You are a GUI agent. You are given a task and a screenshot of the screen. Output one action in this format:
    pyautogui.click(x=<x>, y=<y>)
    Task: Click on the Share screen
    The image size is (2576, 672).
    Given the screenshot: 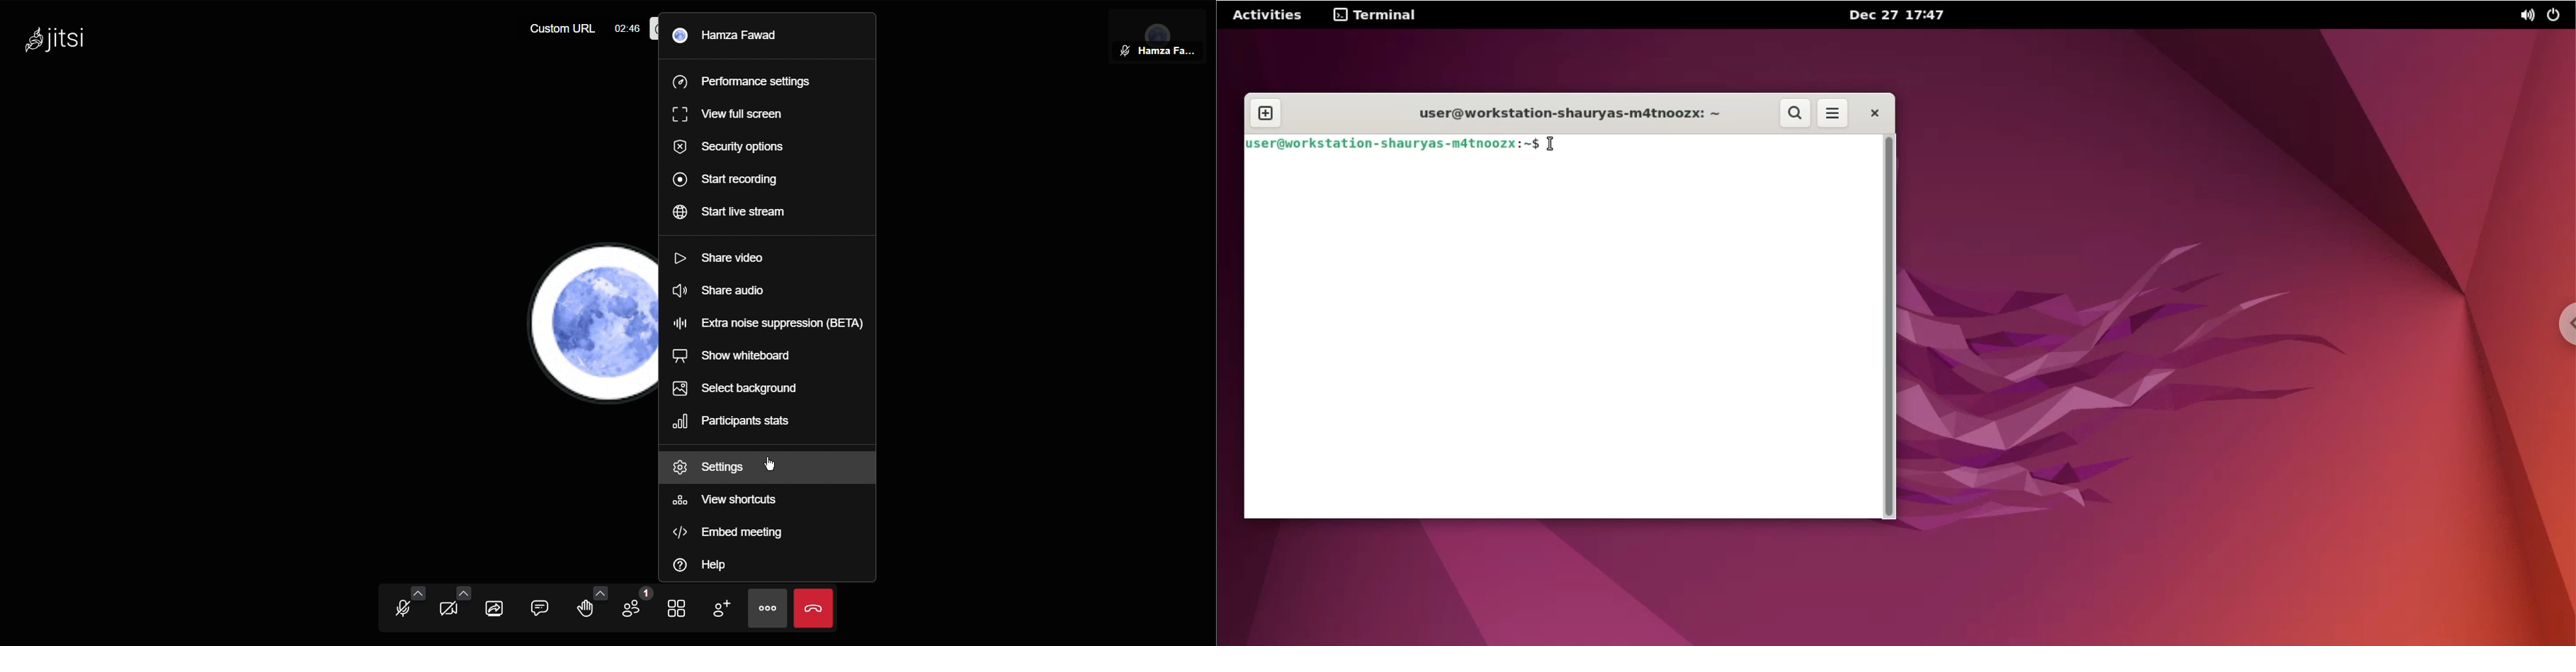 What is the action you would take?
    pyautogui.click(x=494, y=608)
    